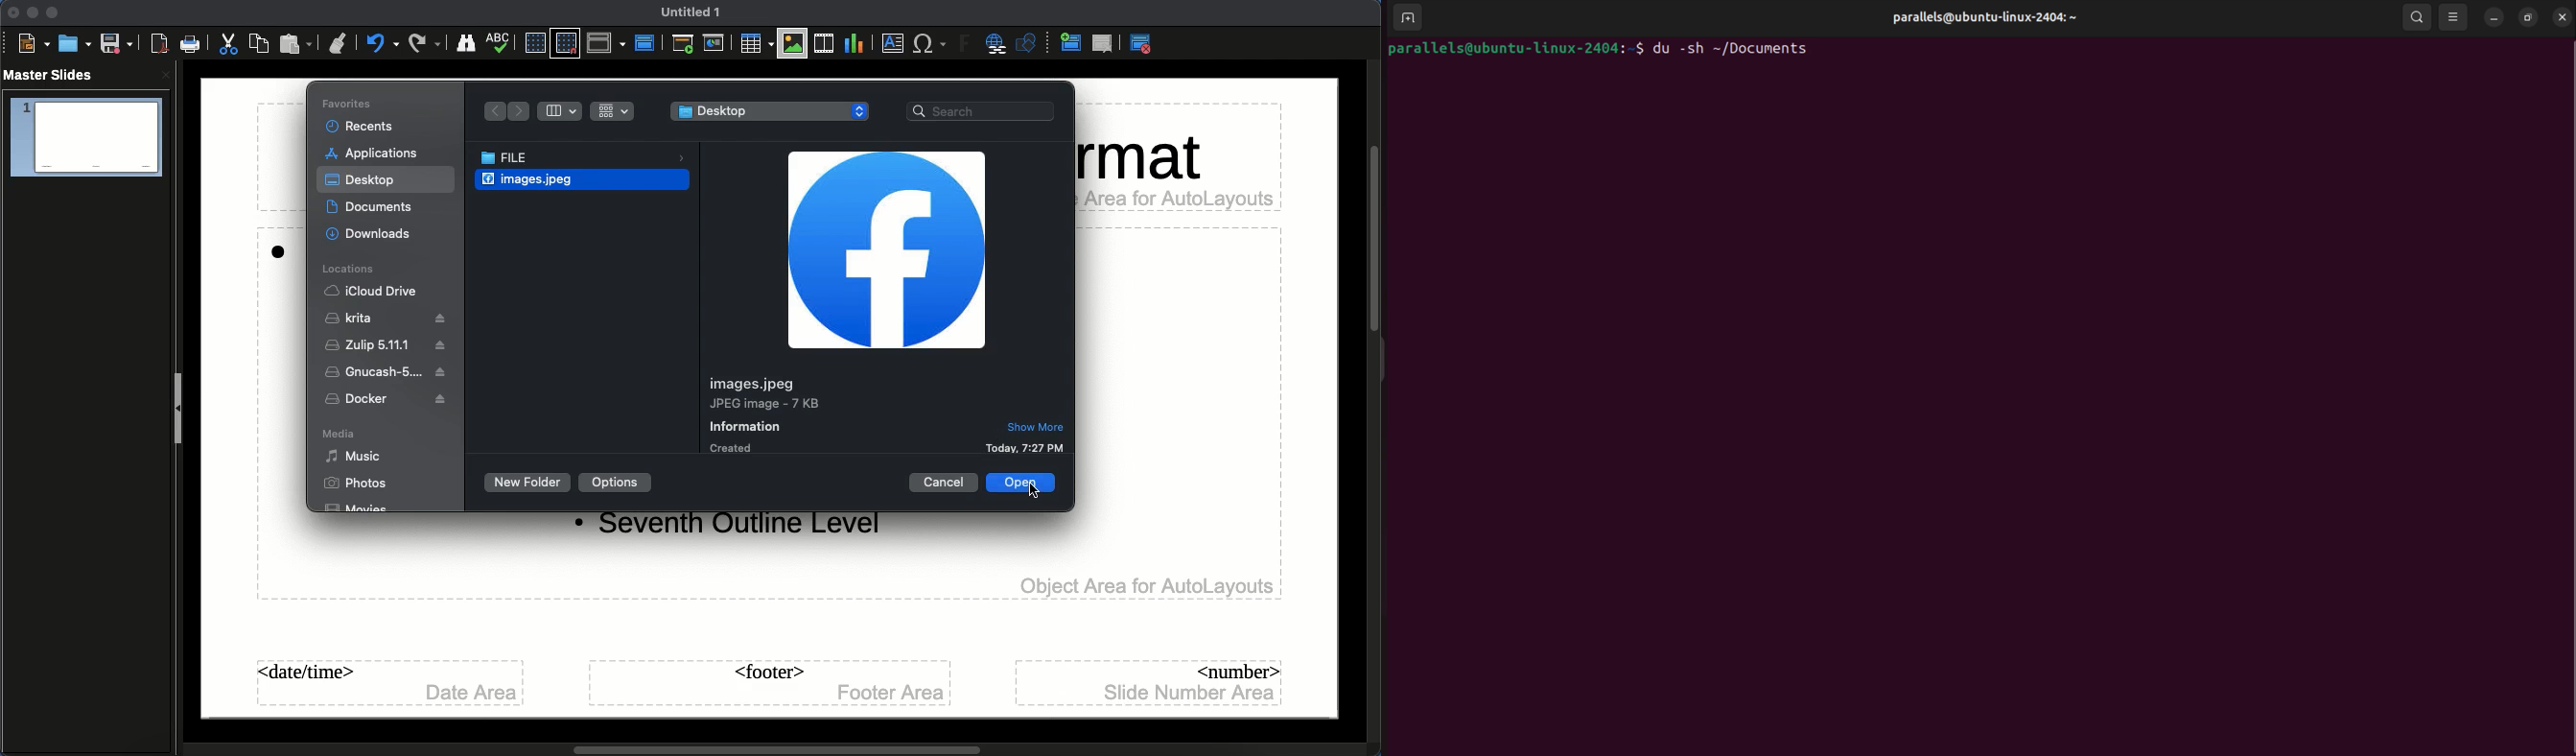 The width and height of the screenshot is (2576, 756). I want to click on Fontwork, so click(962, 43).